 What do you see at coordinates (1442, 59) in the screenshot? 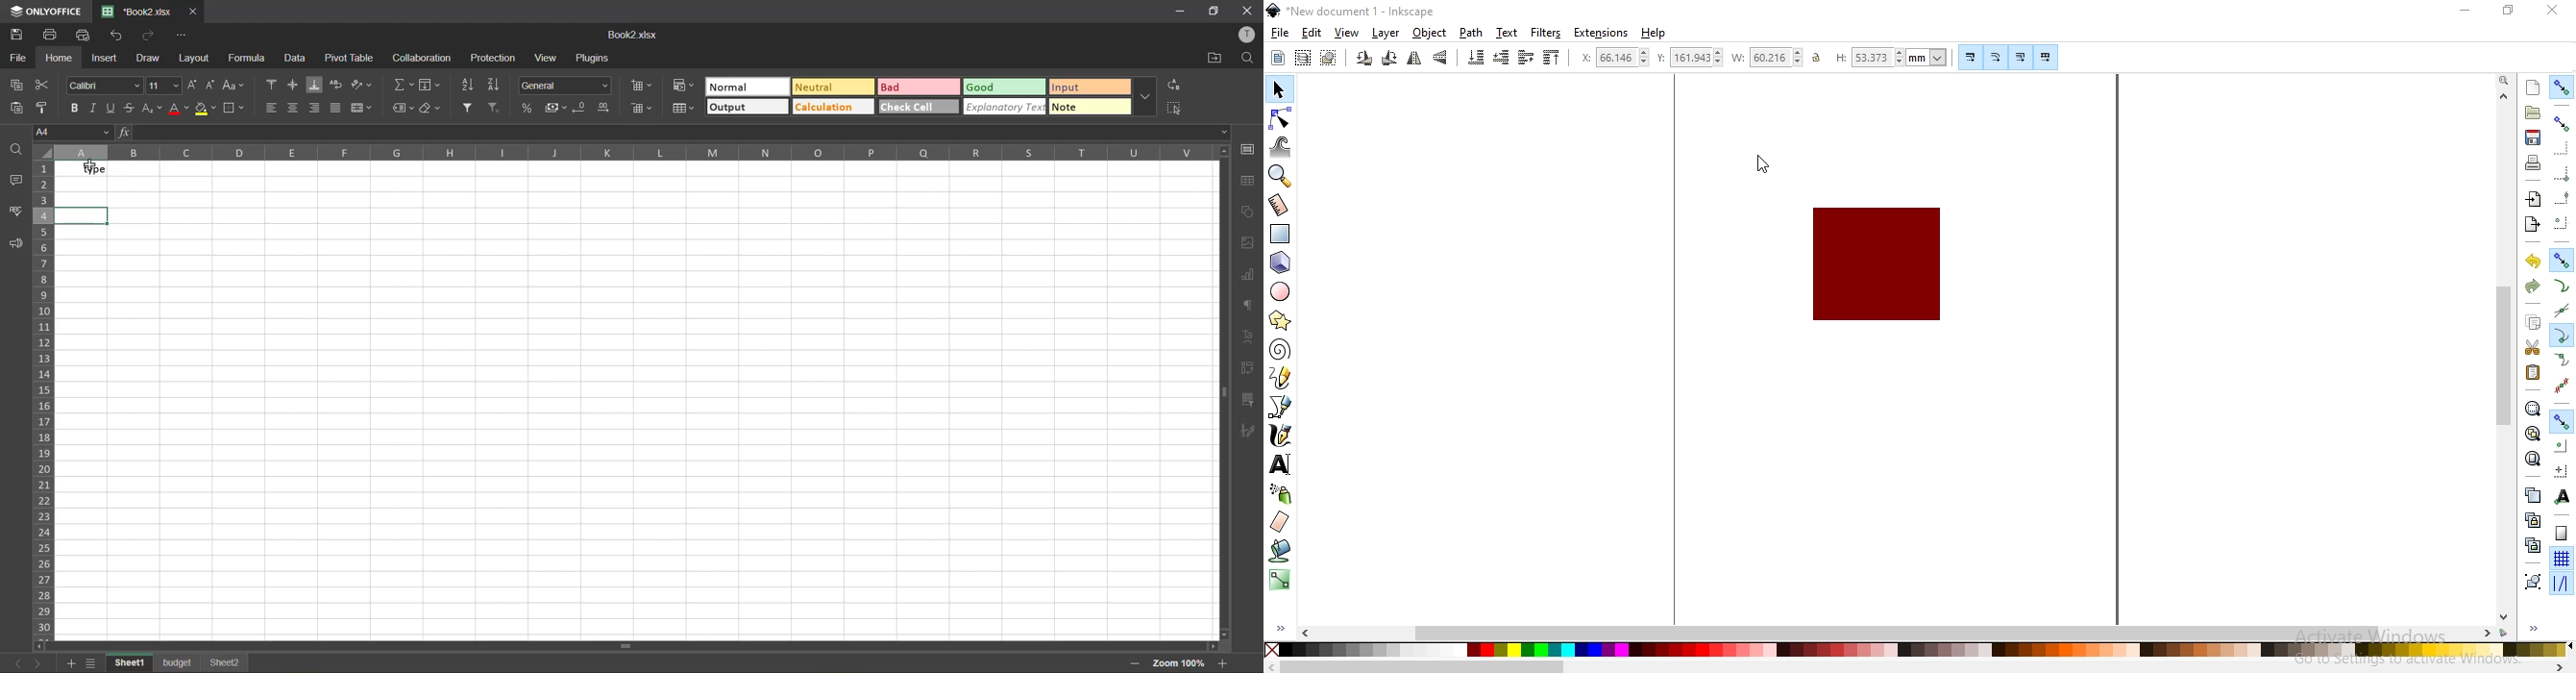
I see `flip vertically` at bounding box center [1442, 59].